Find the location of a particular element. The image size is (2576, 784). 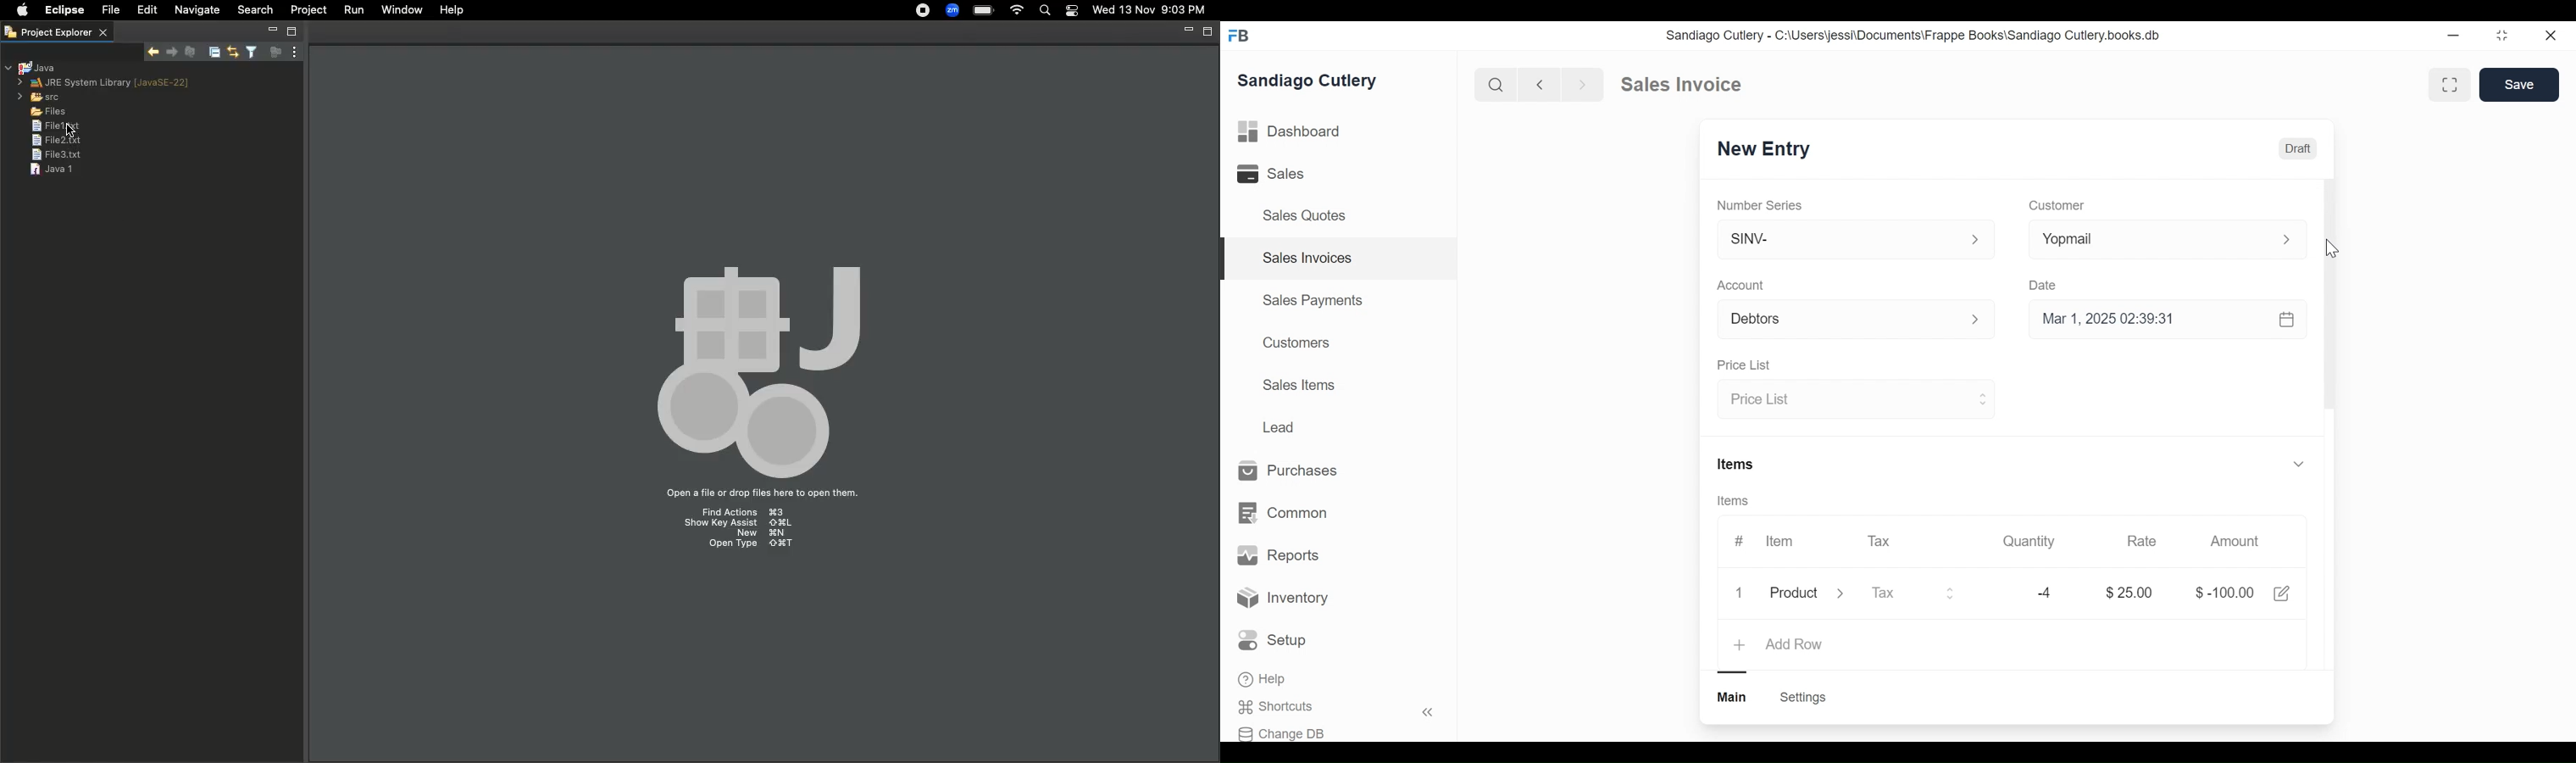

 Common is located at coordinates (1284, 512).